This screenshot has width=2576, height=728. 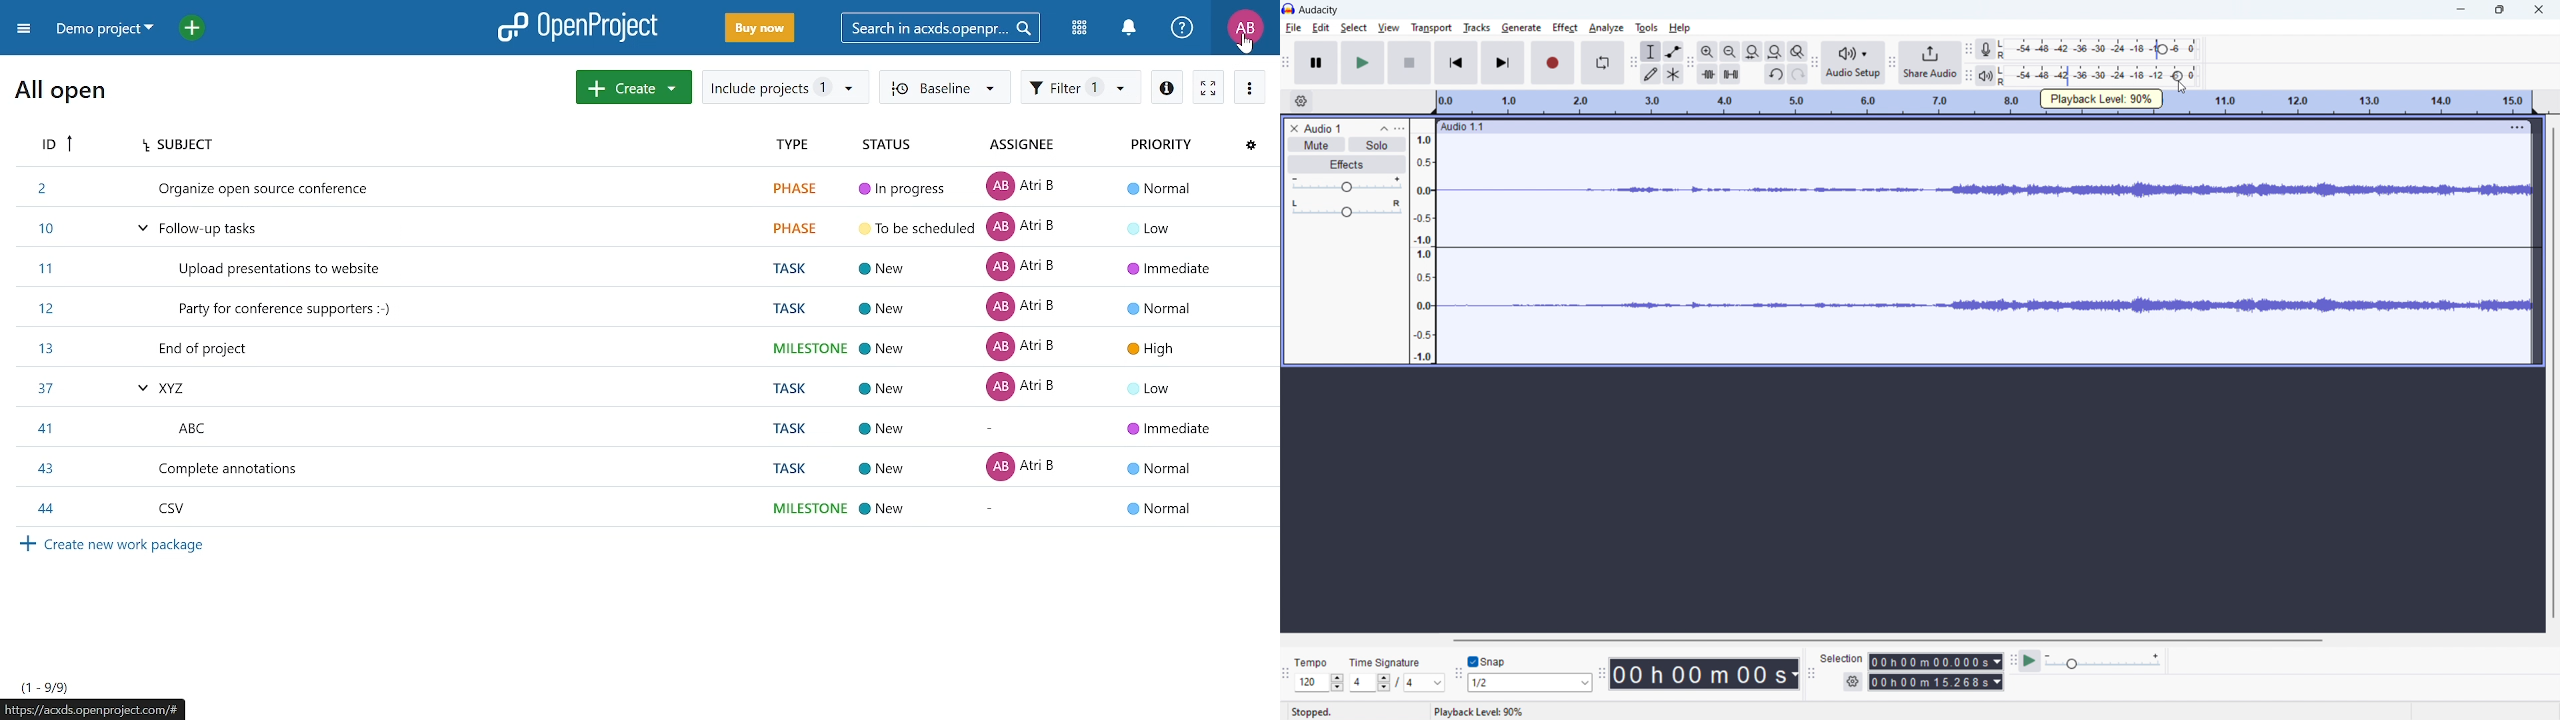 I want to click on volume, so click(x=1346, y=184).